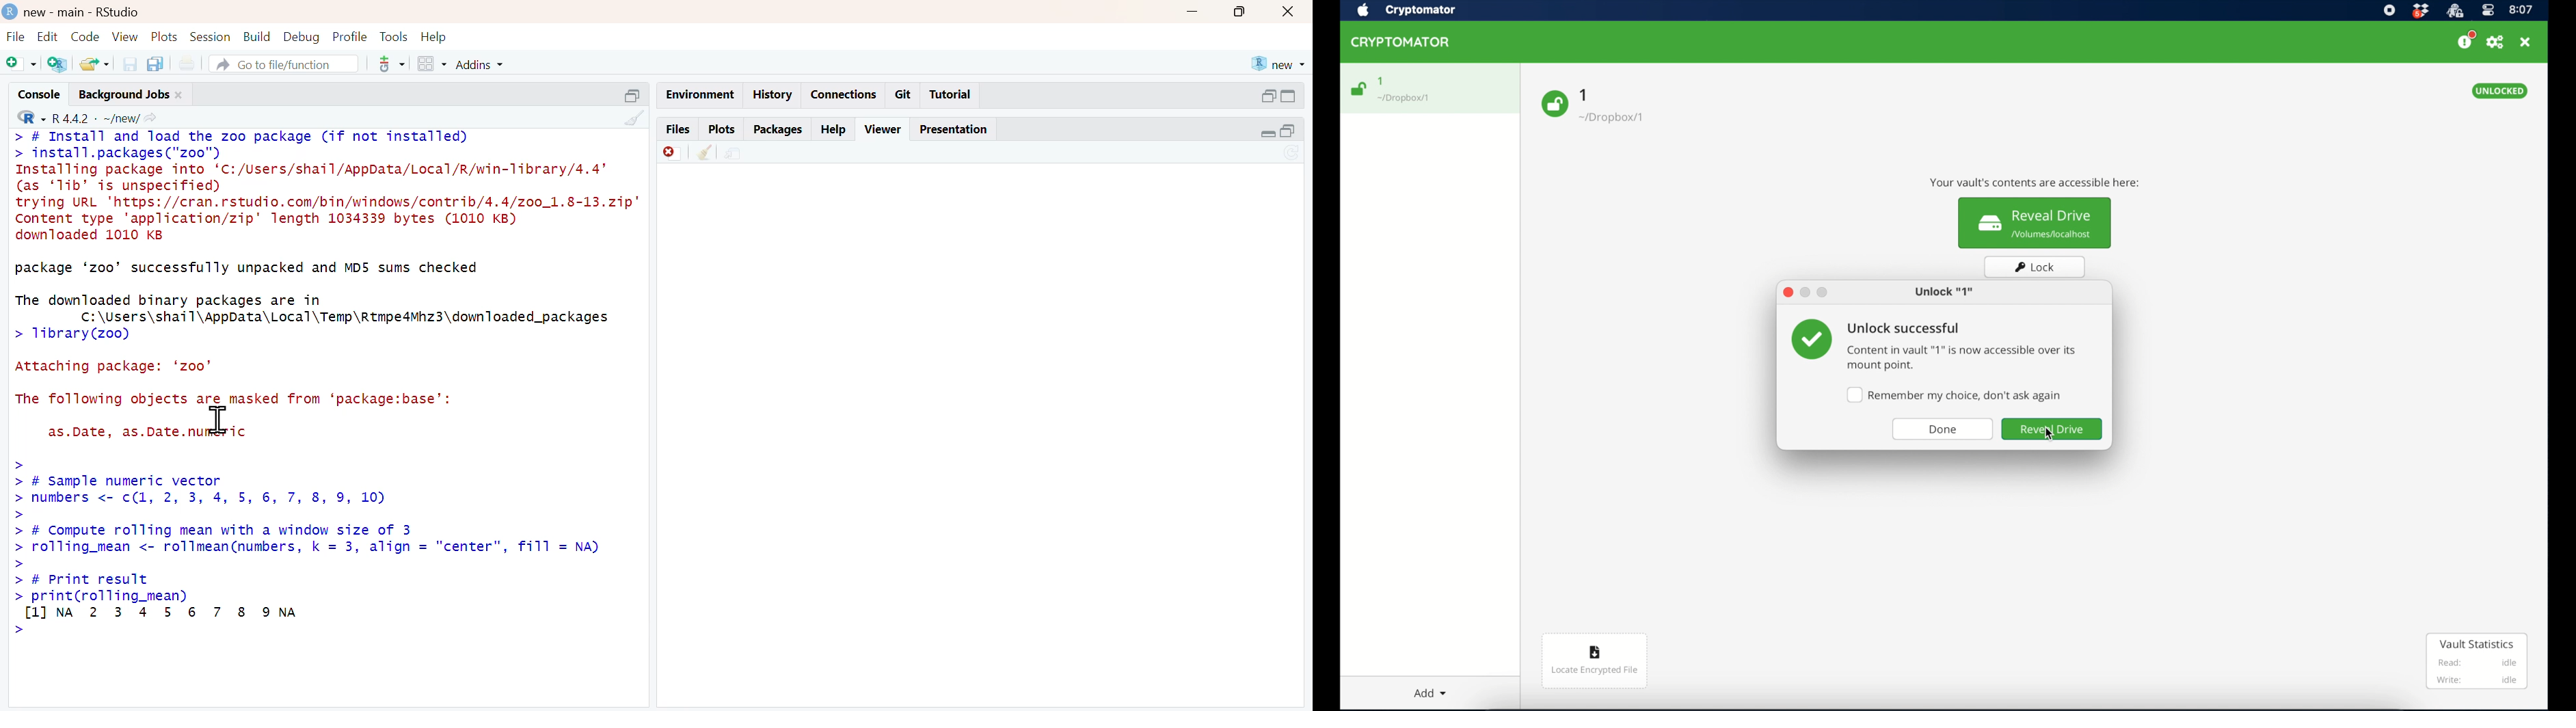  I want to click on grid, so click(434, 64).